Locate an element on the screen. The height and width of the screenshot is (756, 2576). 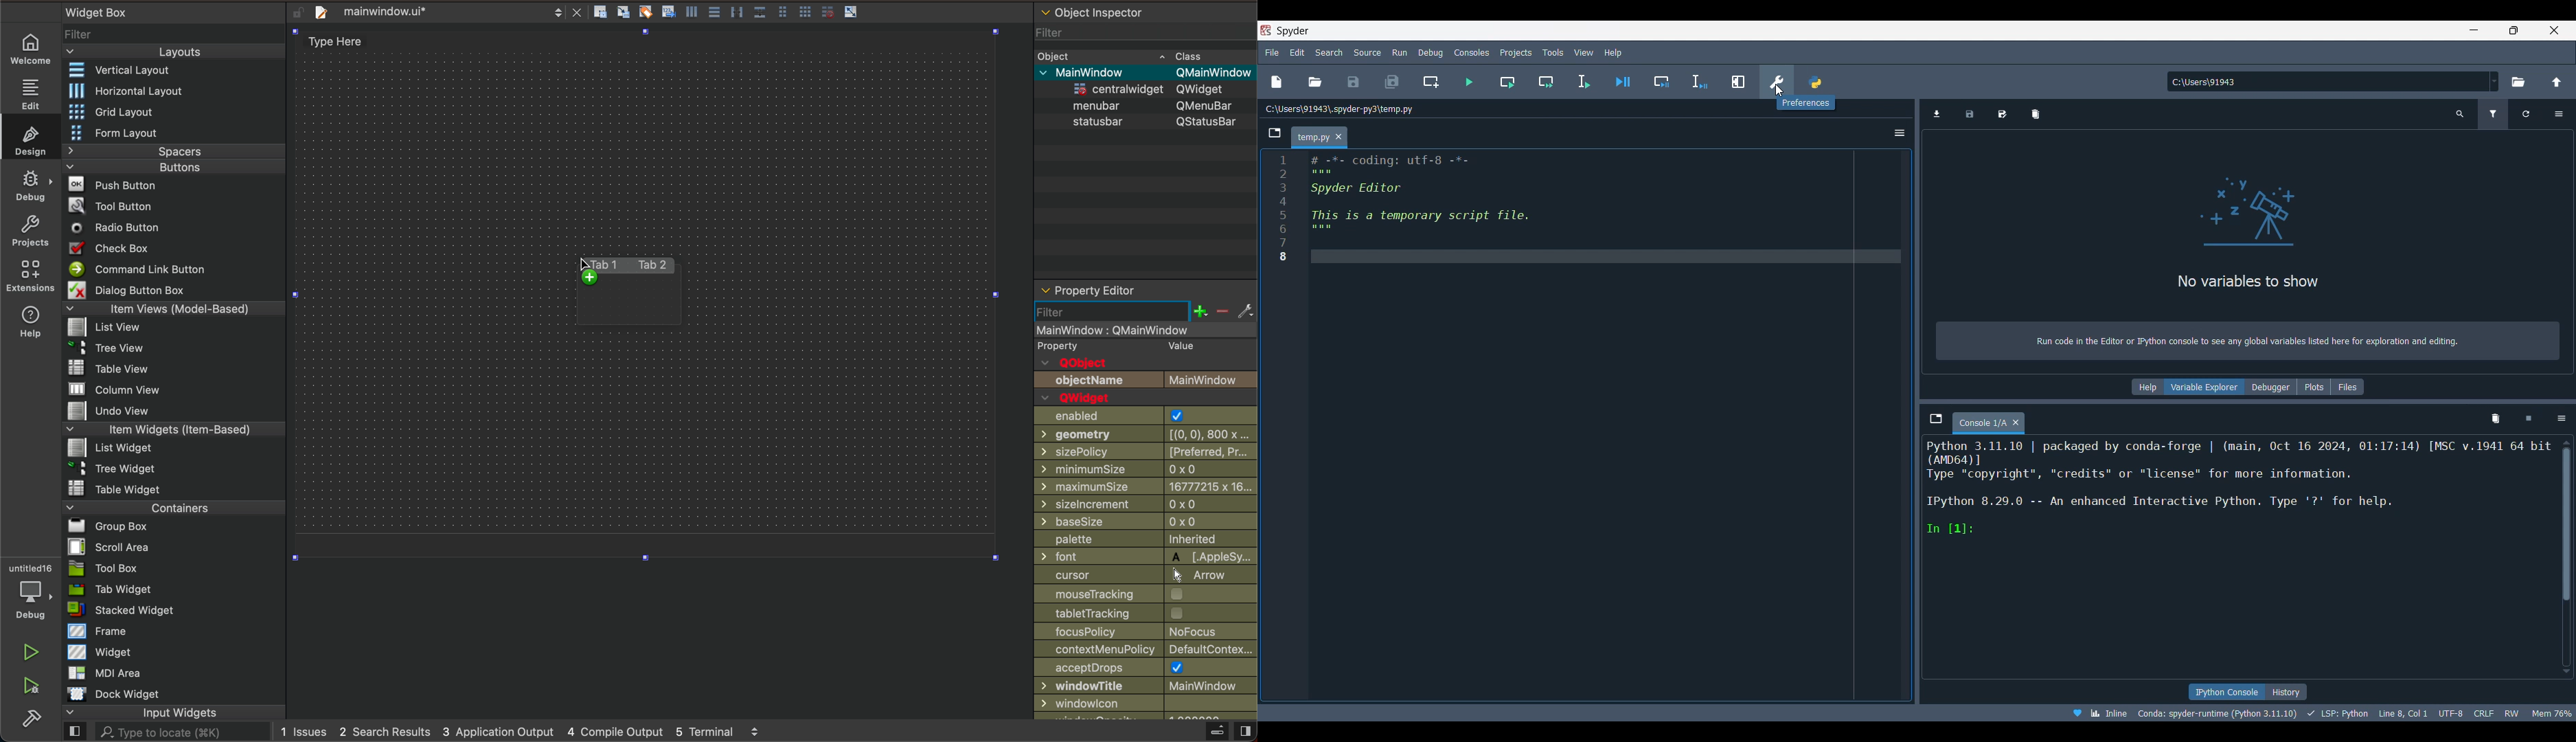
Debug file is located at coordinates (1623, 81).